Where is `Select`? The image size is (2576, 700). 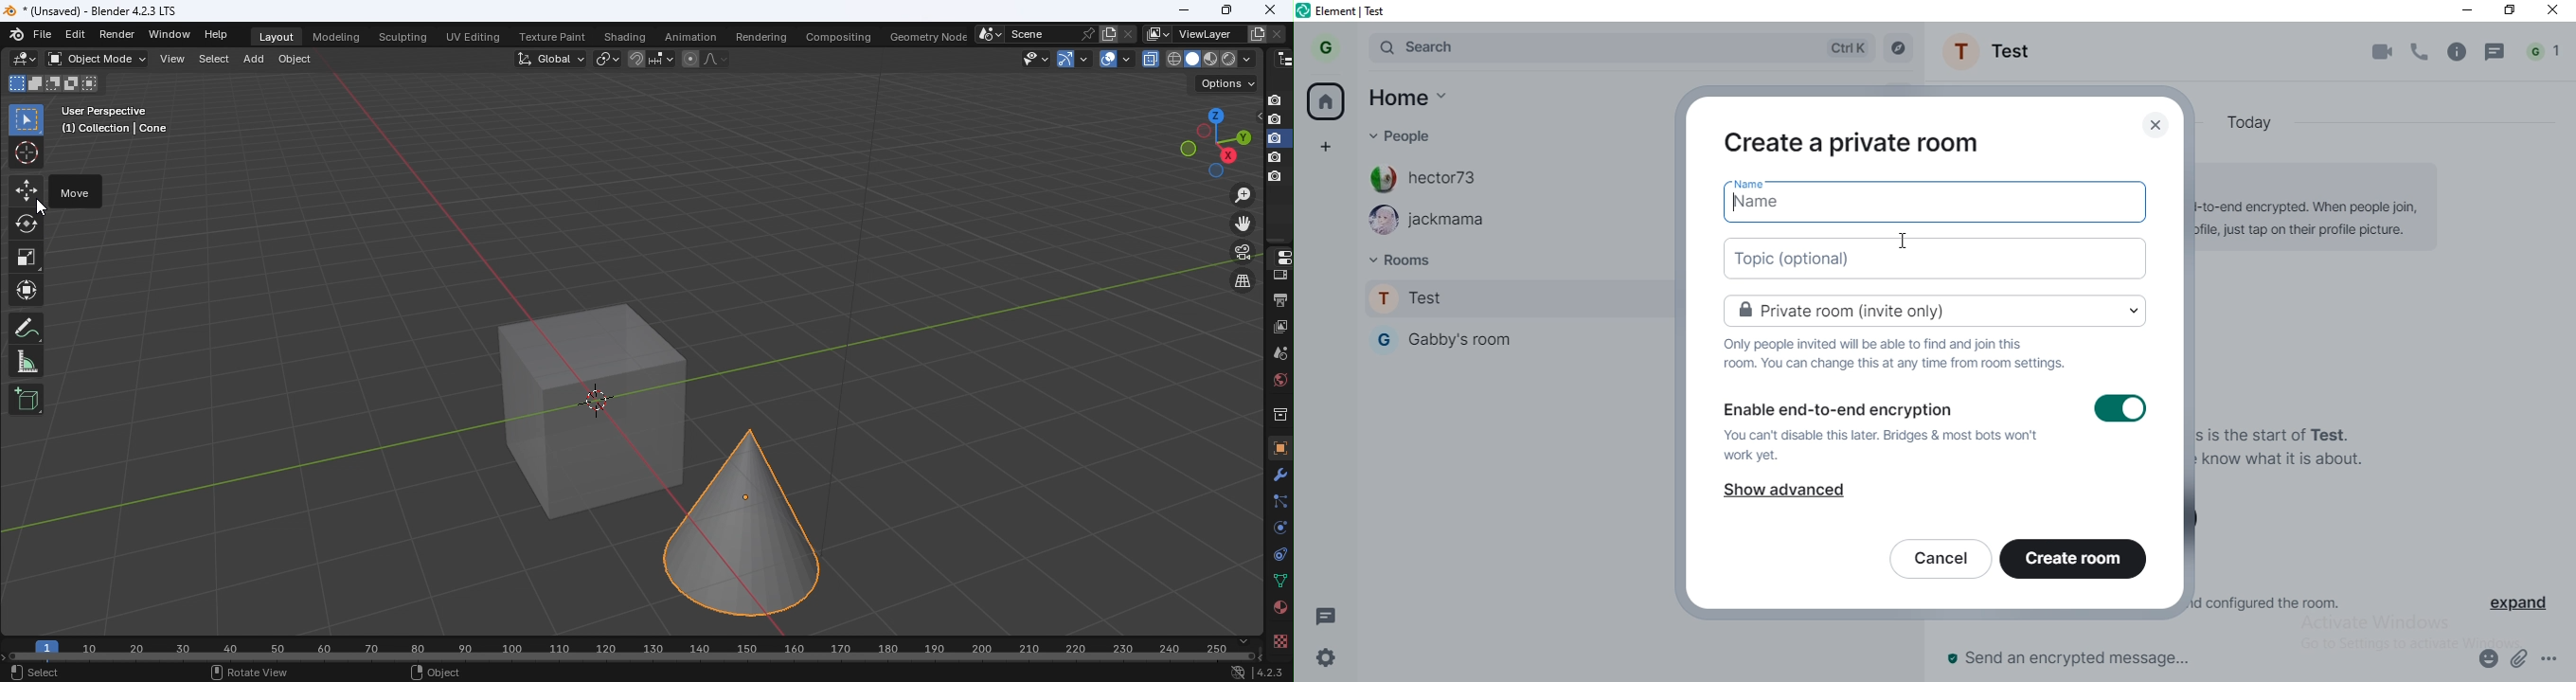 Select is located at coordinates (35, 673).